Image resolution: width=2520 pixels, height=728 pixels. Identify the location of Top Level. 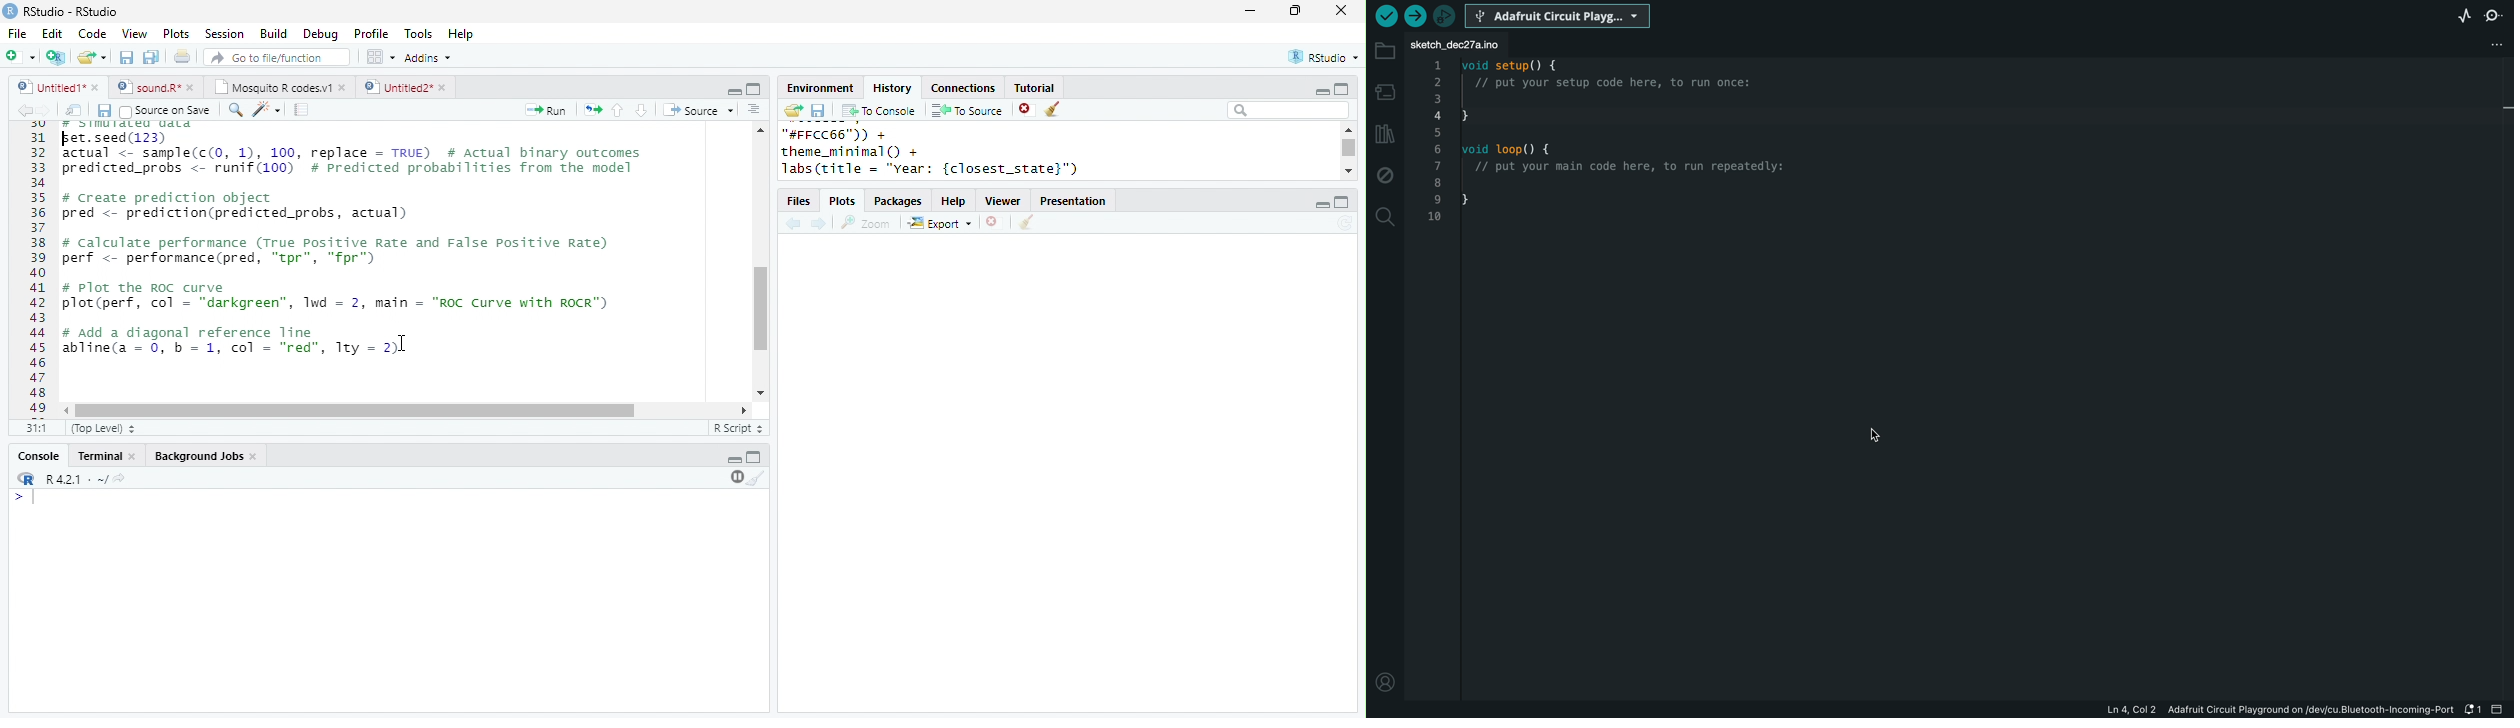
(105, 428).